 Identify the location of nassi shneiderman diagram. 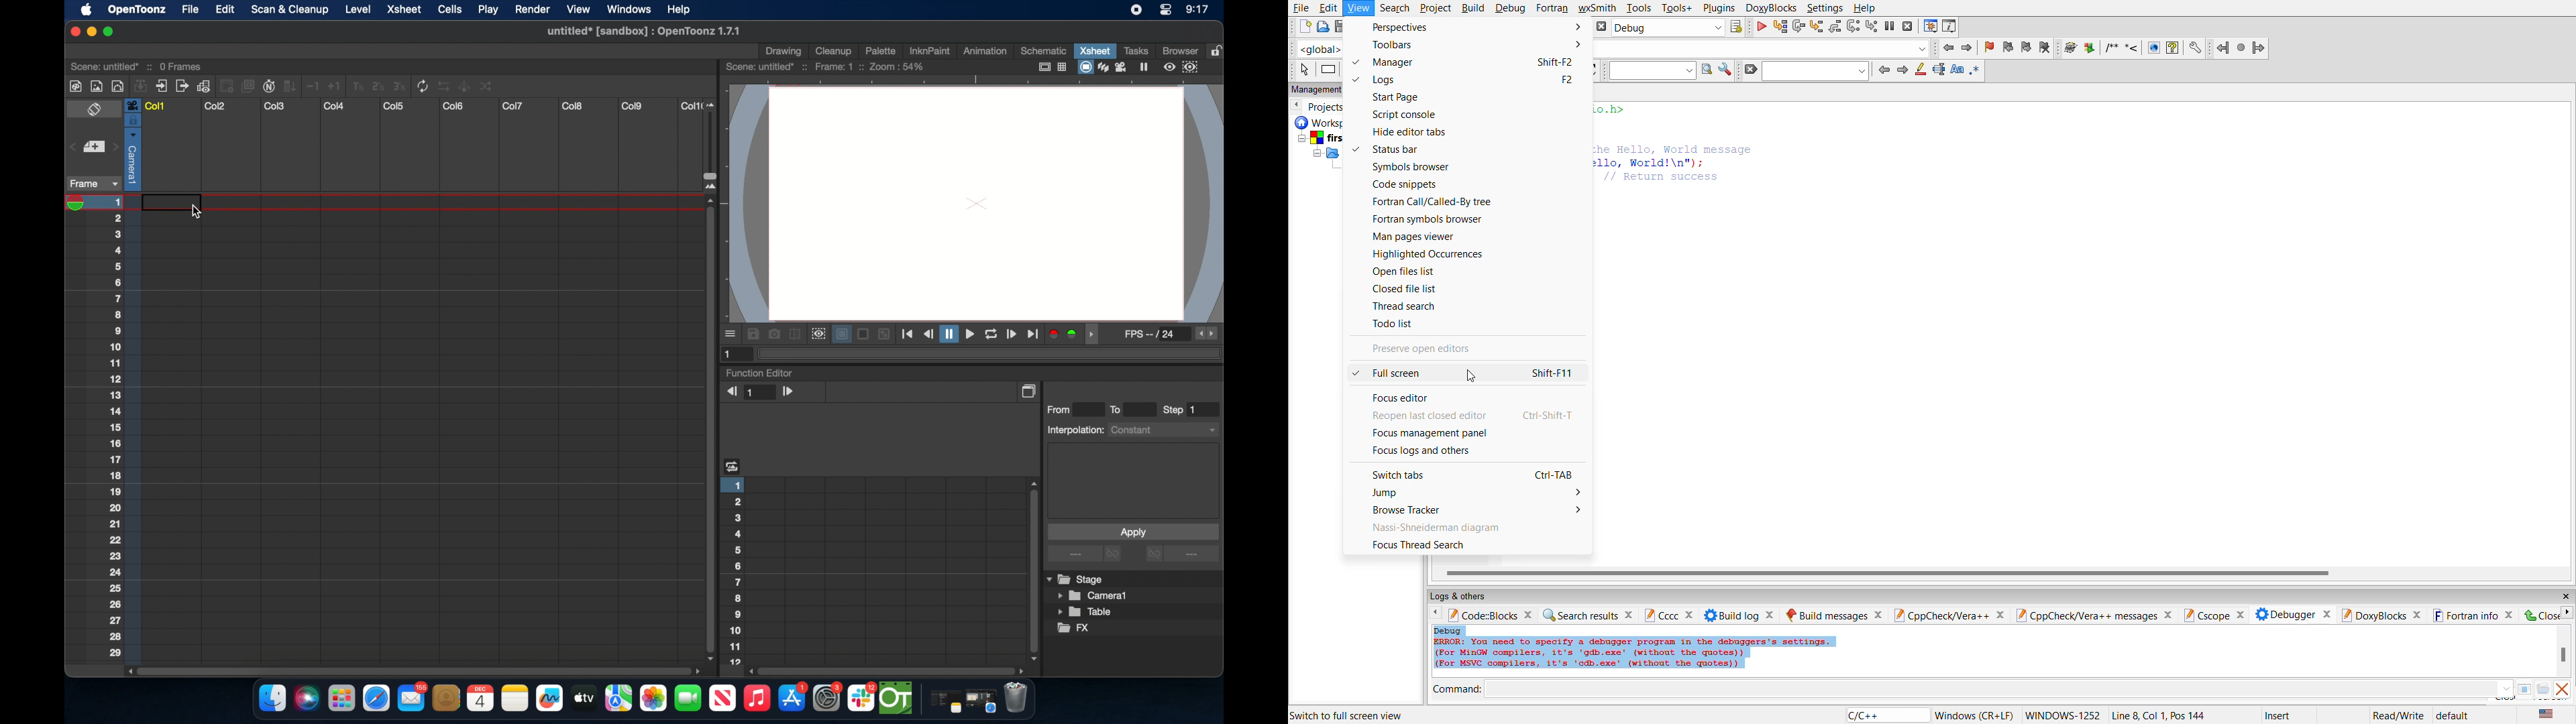
(1440, 528).